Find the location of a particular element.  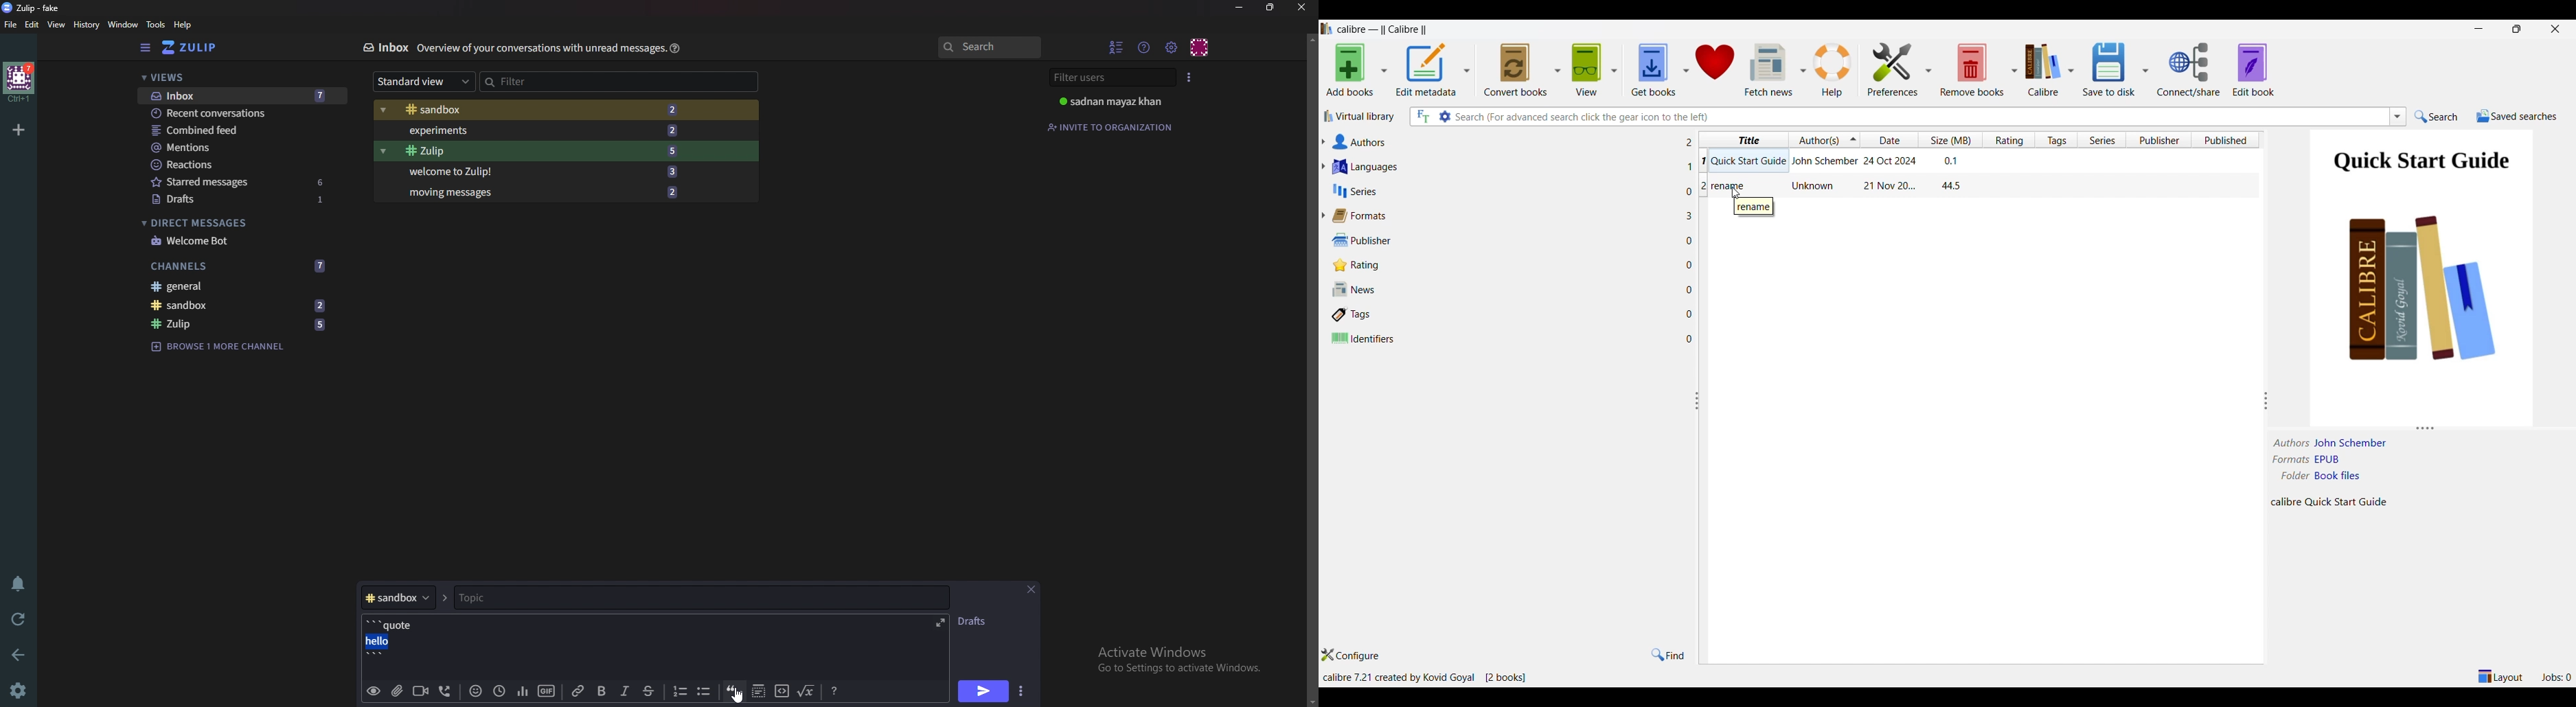

back is located at coordinates (22, 653).